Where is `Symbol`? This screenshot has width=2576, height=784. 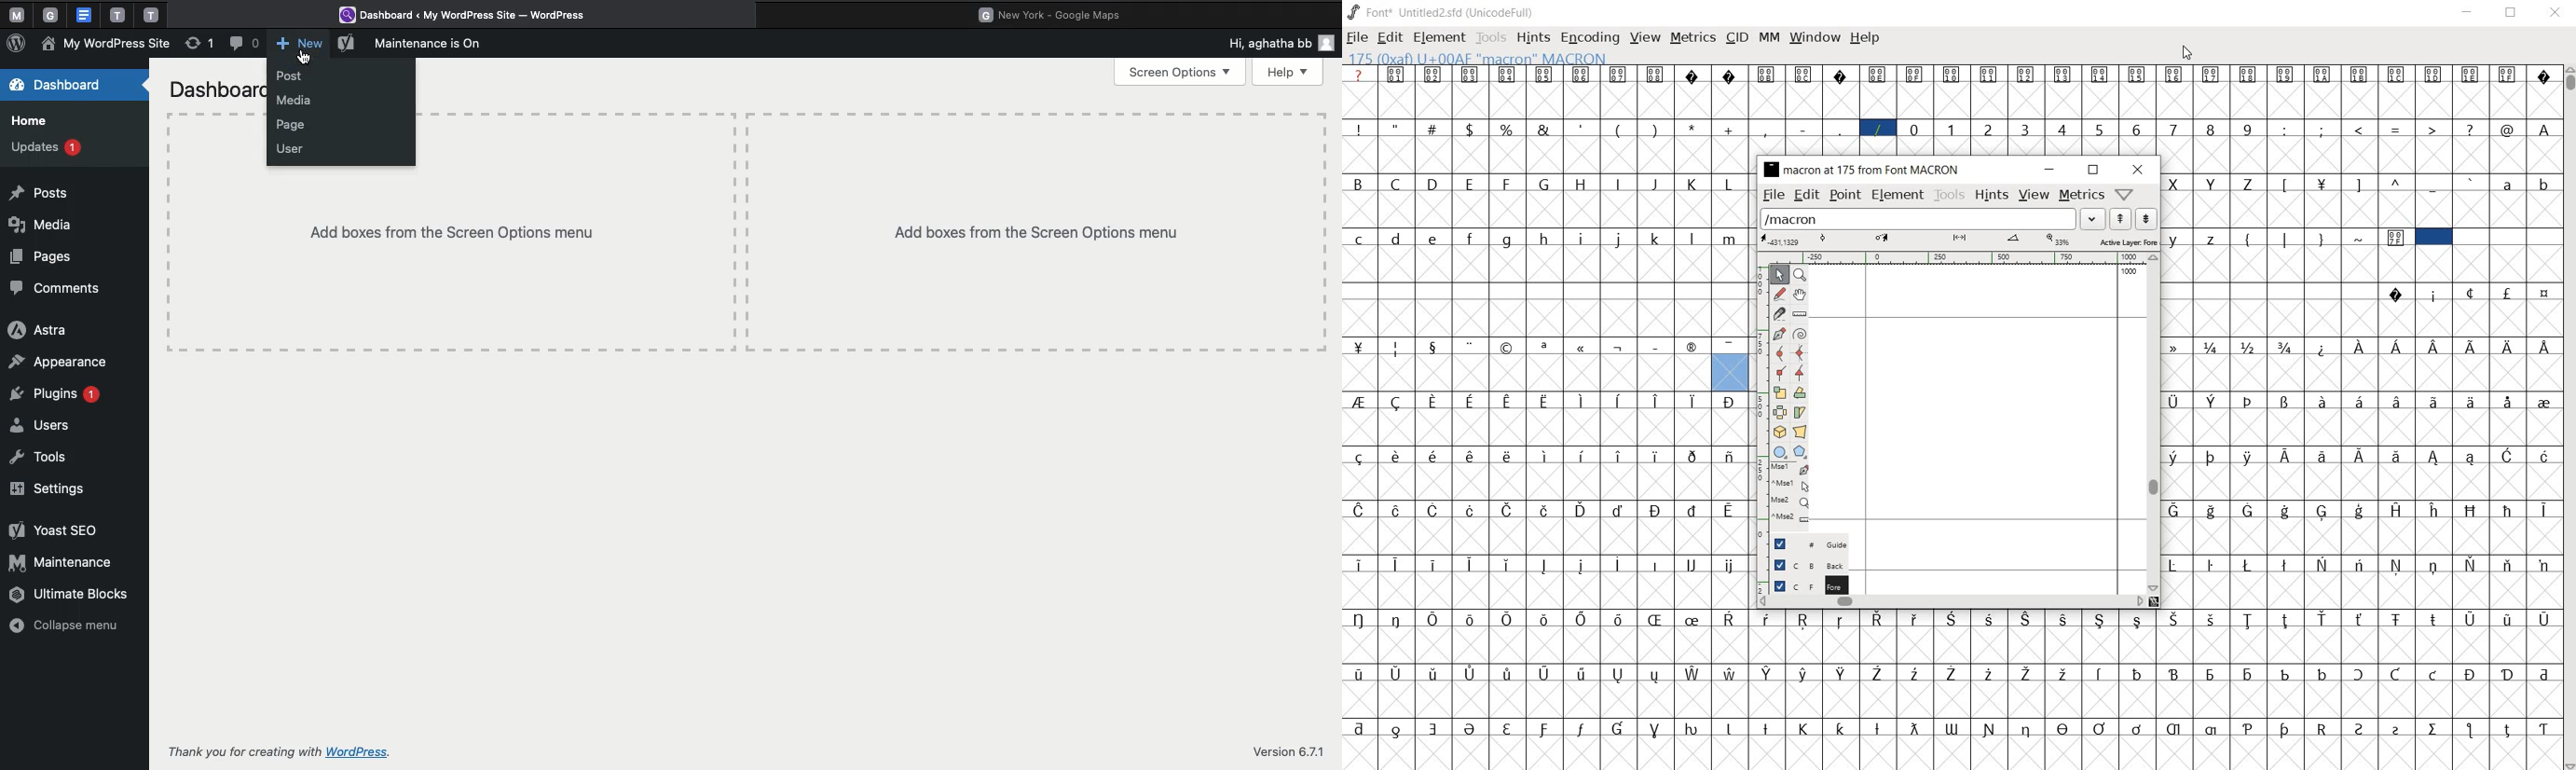
Symbol is located at coordinates (2136, 619).